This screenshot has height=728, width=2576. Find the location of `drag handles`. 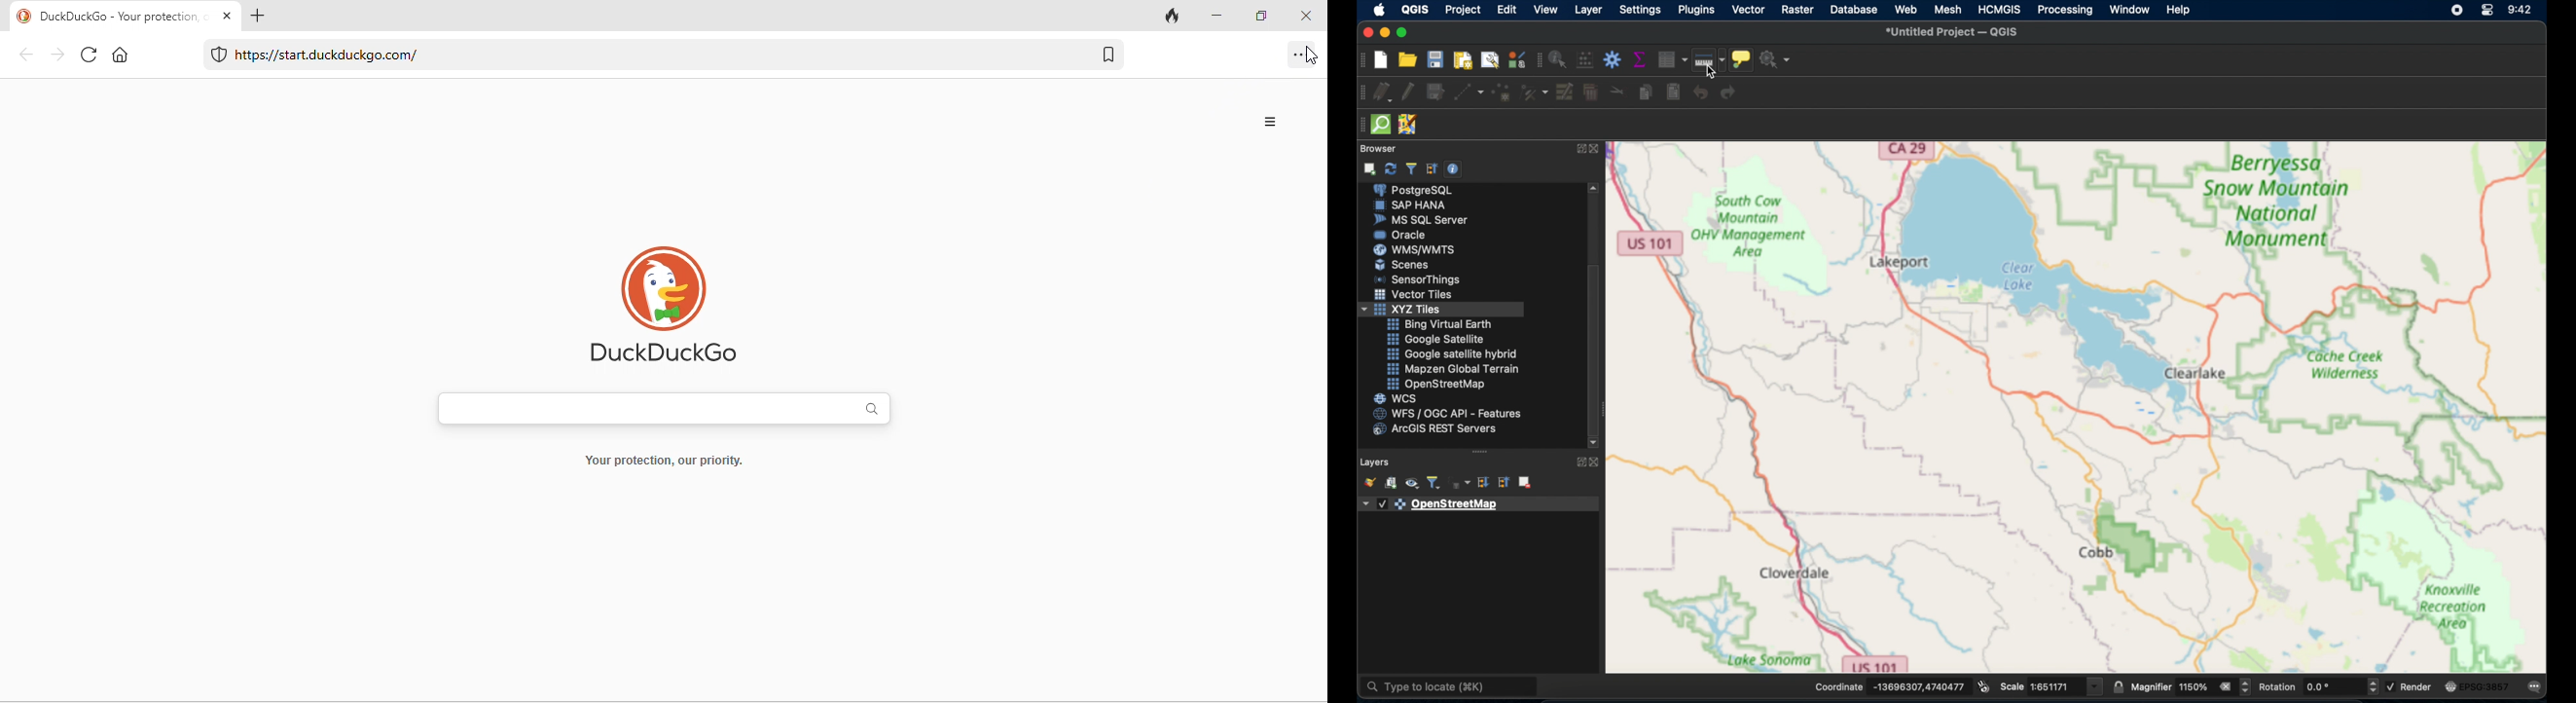

drag handles is located at coordinates (1359, 127).